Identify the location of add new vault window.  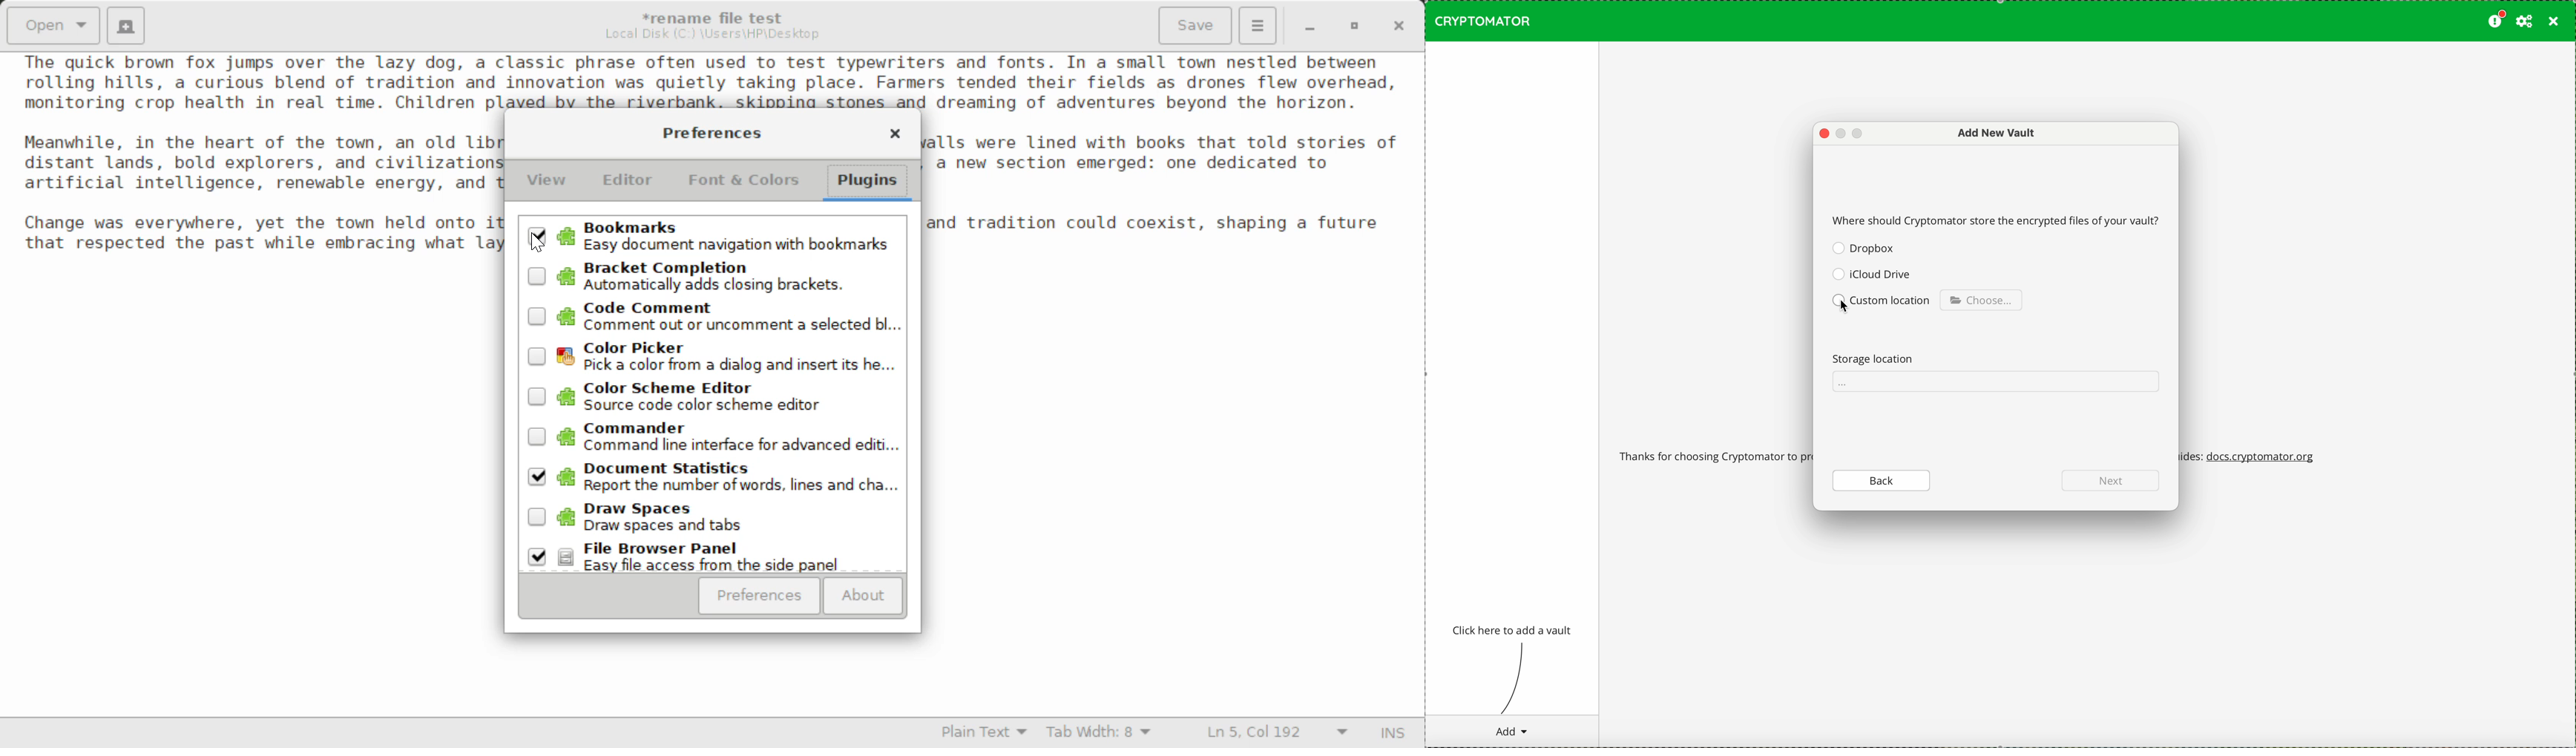
(1990, 134).